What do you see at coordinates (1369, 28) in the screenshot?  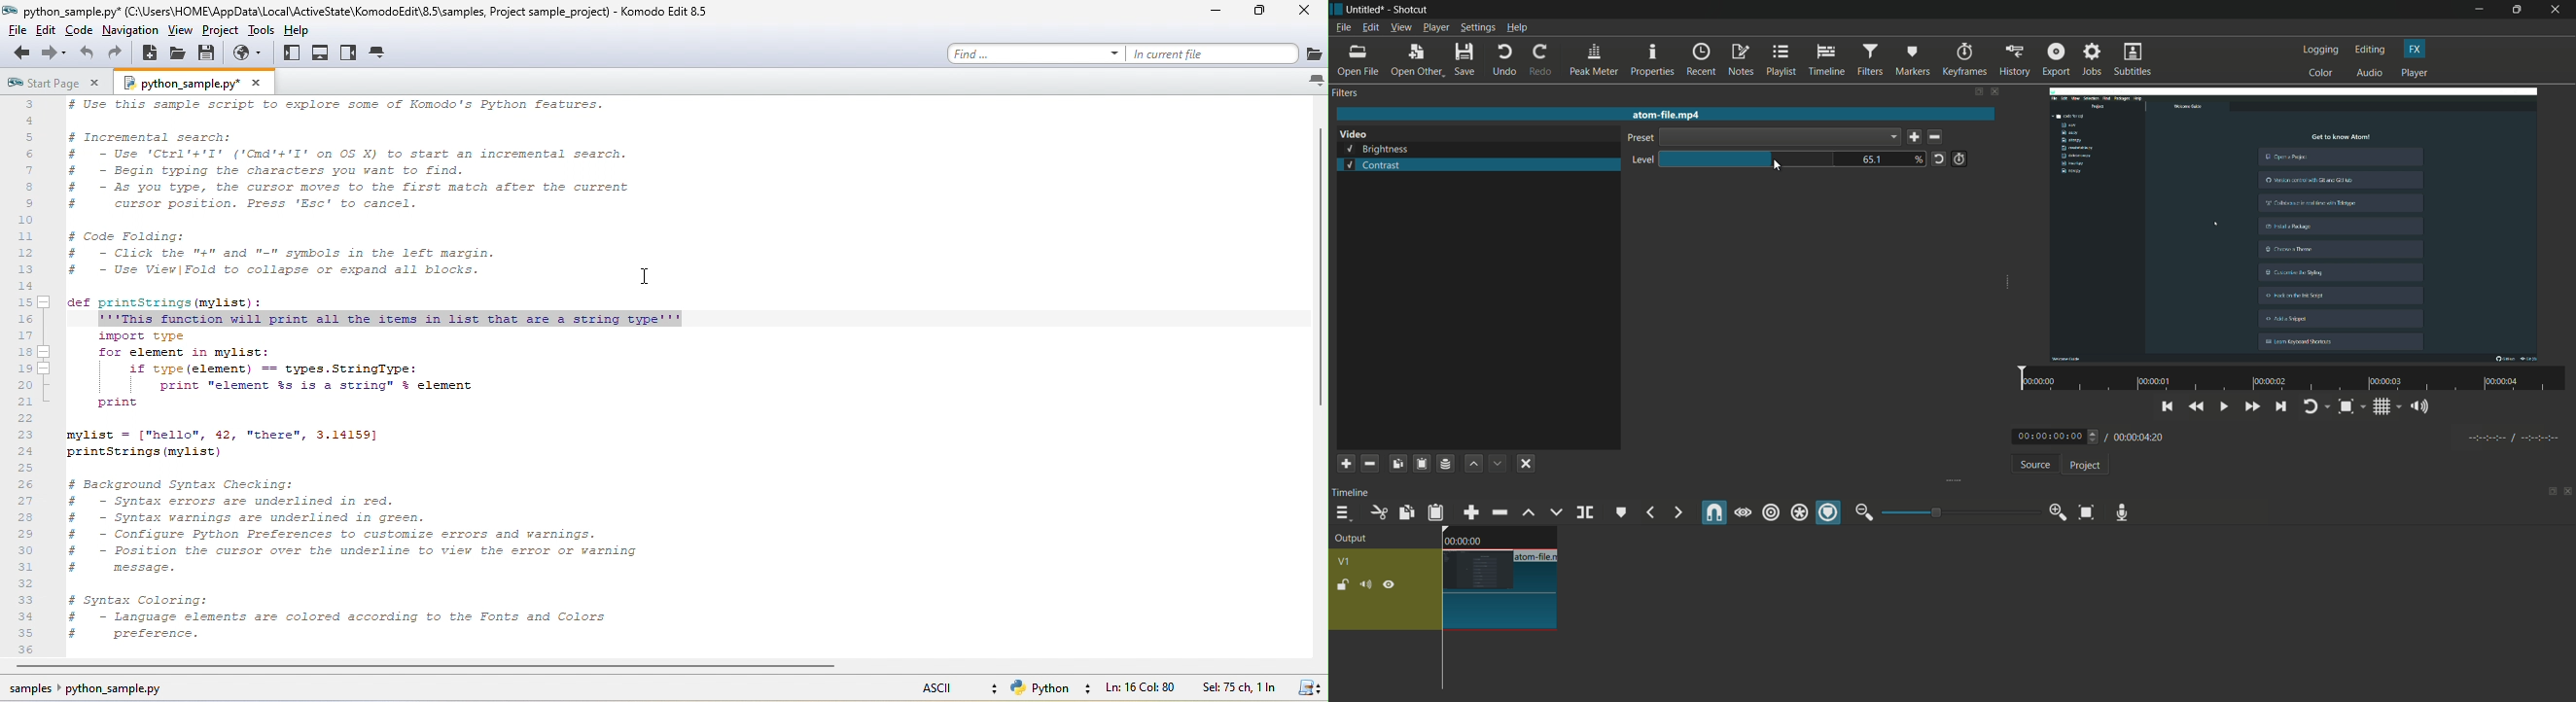 I see `edit menu` at bounding box center [1369, 28].